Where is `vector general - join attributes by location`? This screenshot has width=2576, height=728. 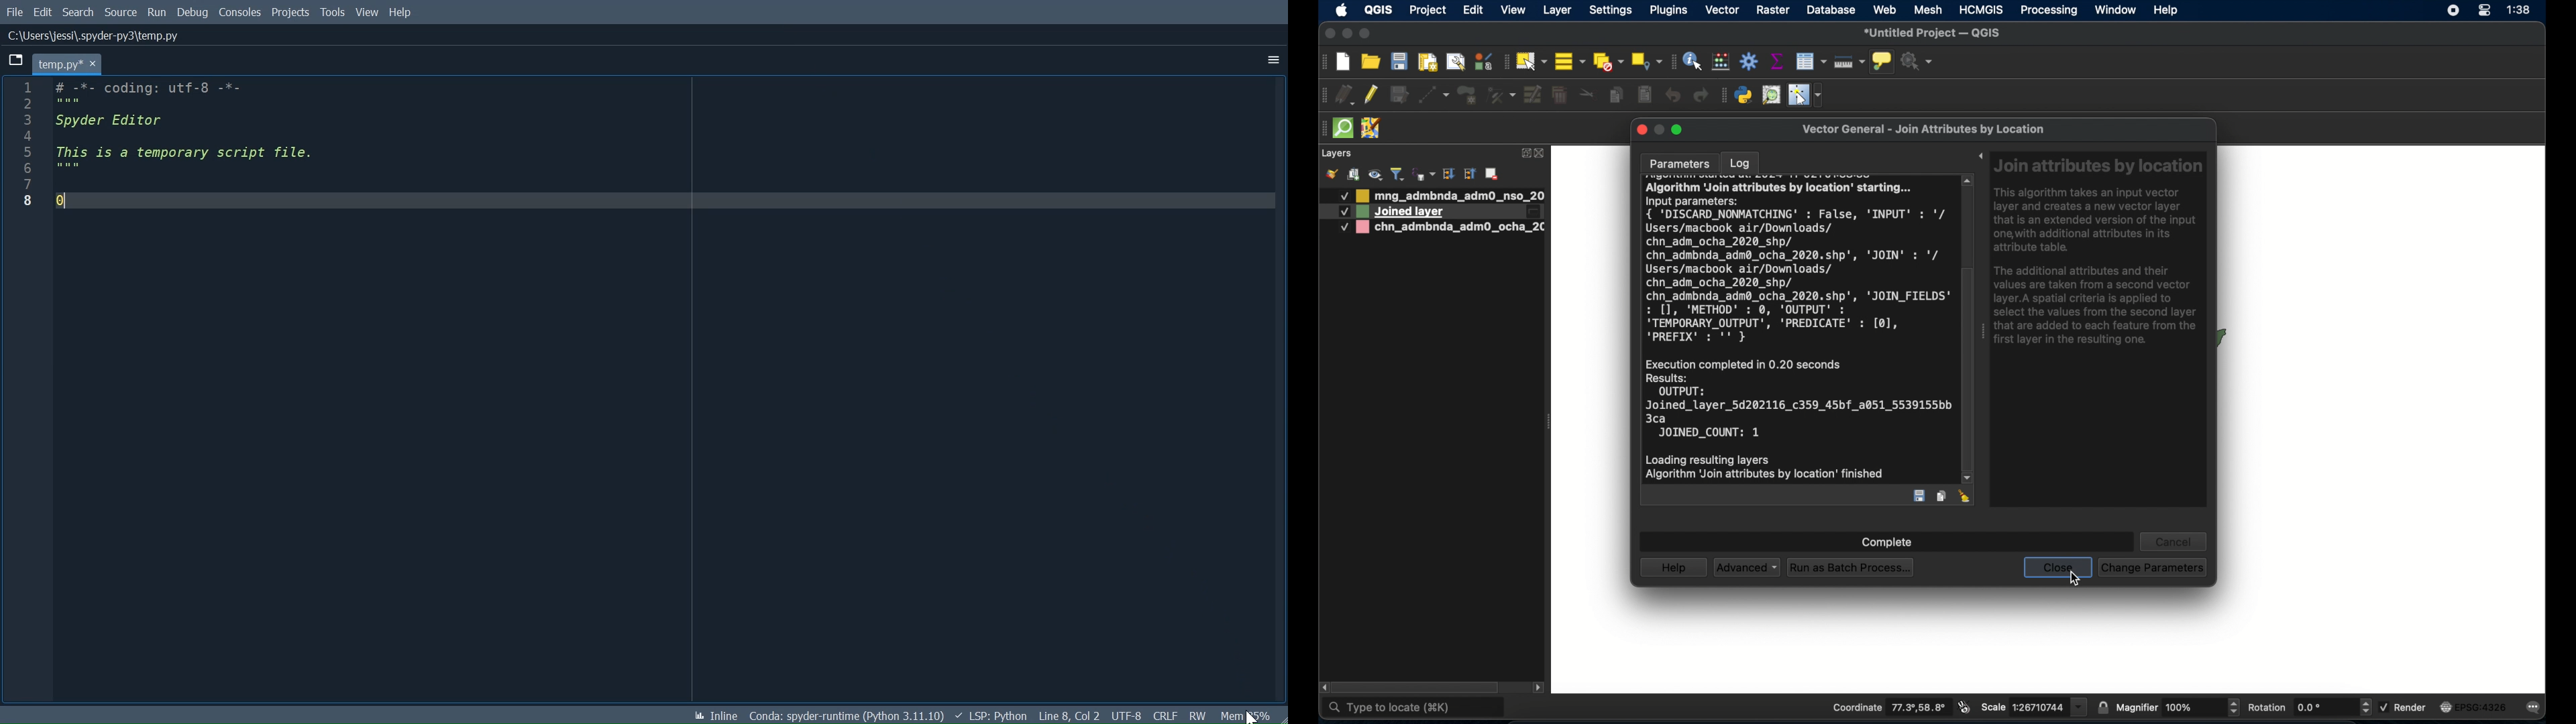
vector general - join attributes by location is located at coordinates (1924, 129).